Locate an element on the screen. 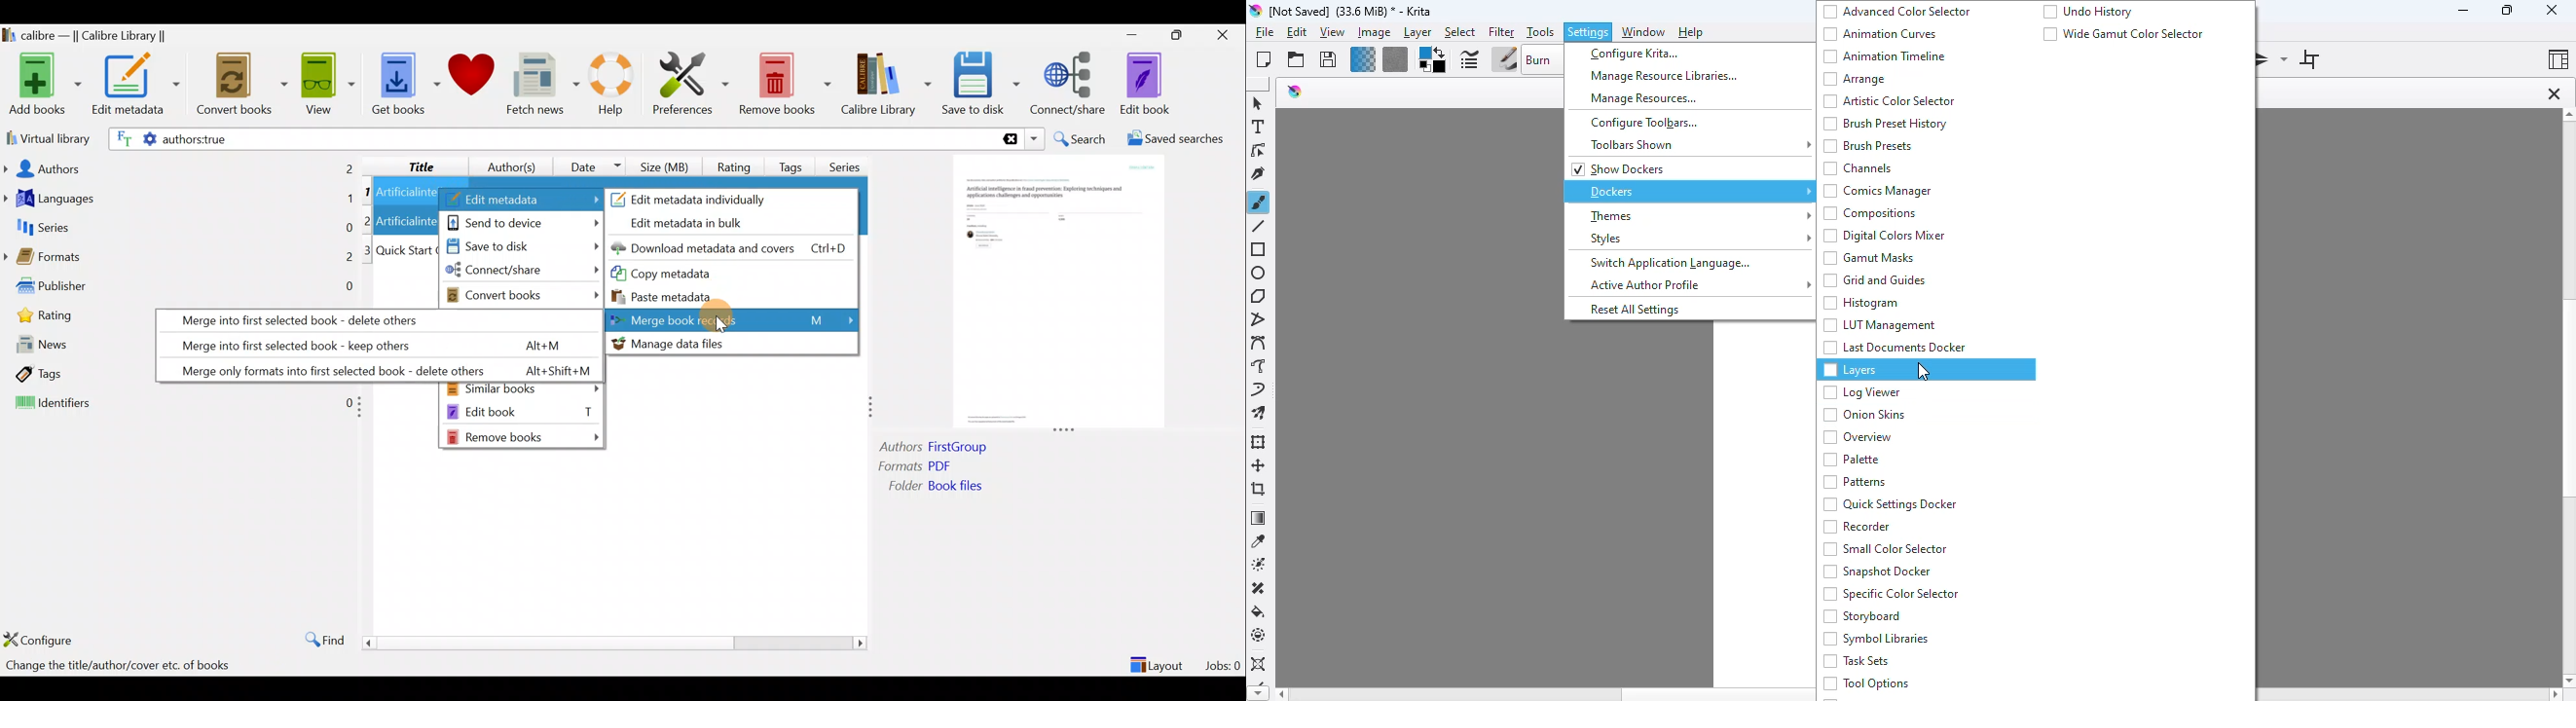 This screenshot has width=2576, height=728. Send to device is located at coordinates (522, 221).